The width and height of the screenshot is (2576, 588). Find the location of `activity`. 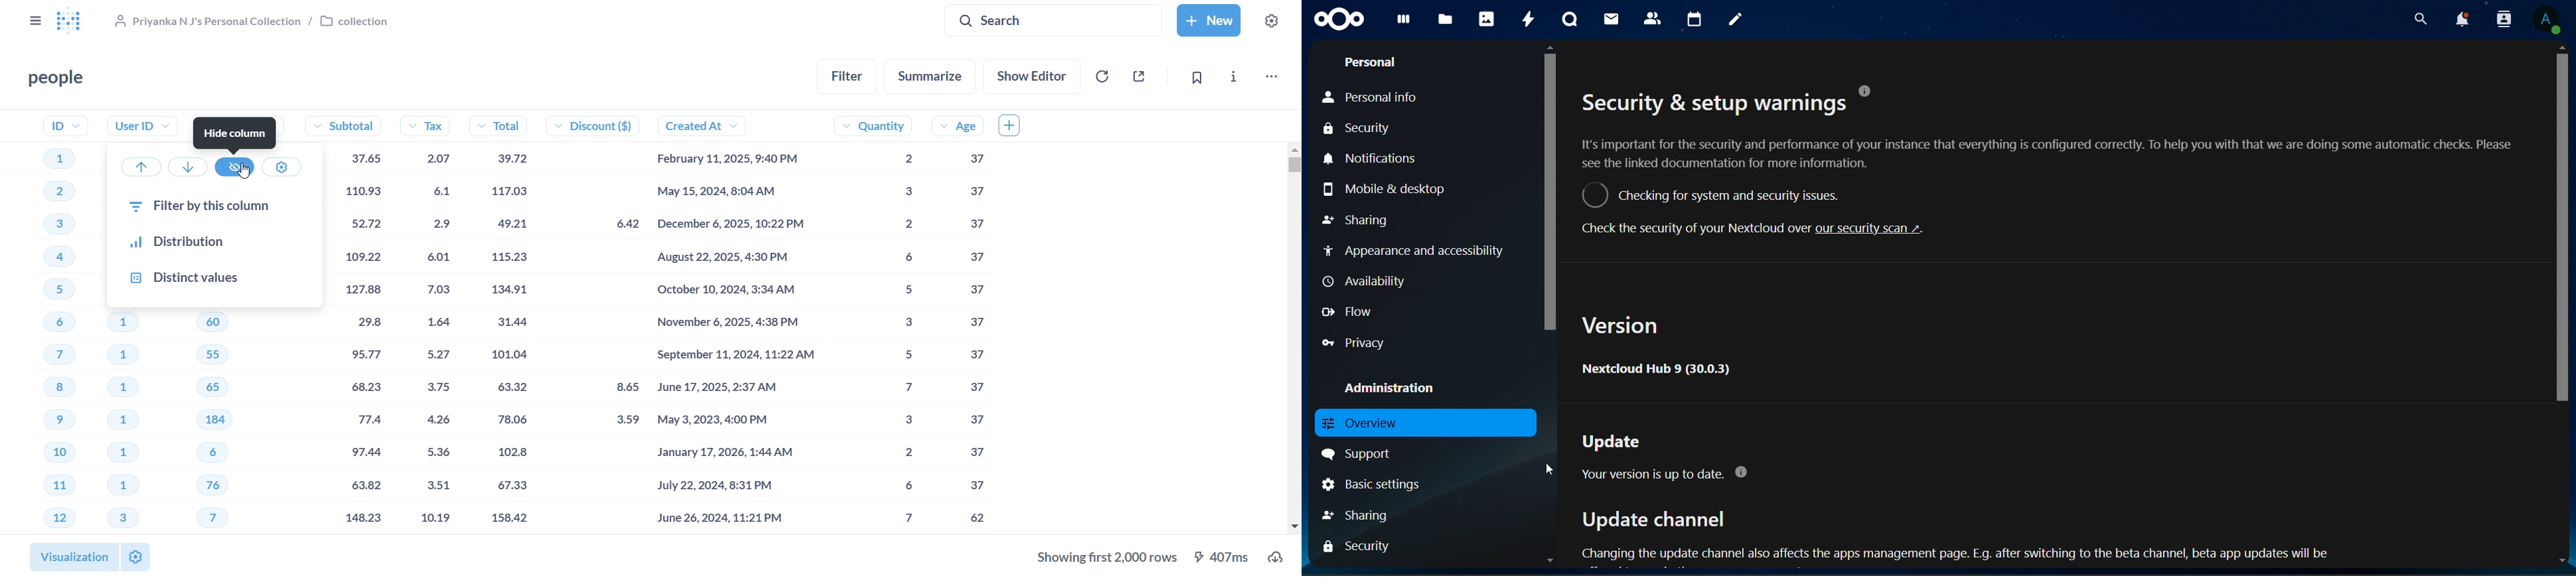

activity is located at coordinates (1526, 19).